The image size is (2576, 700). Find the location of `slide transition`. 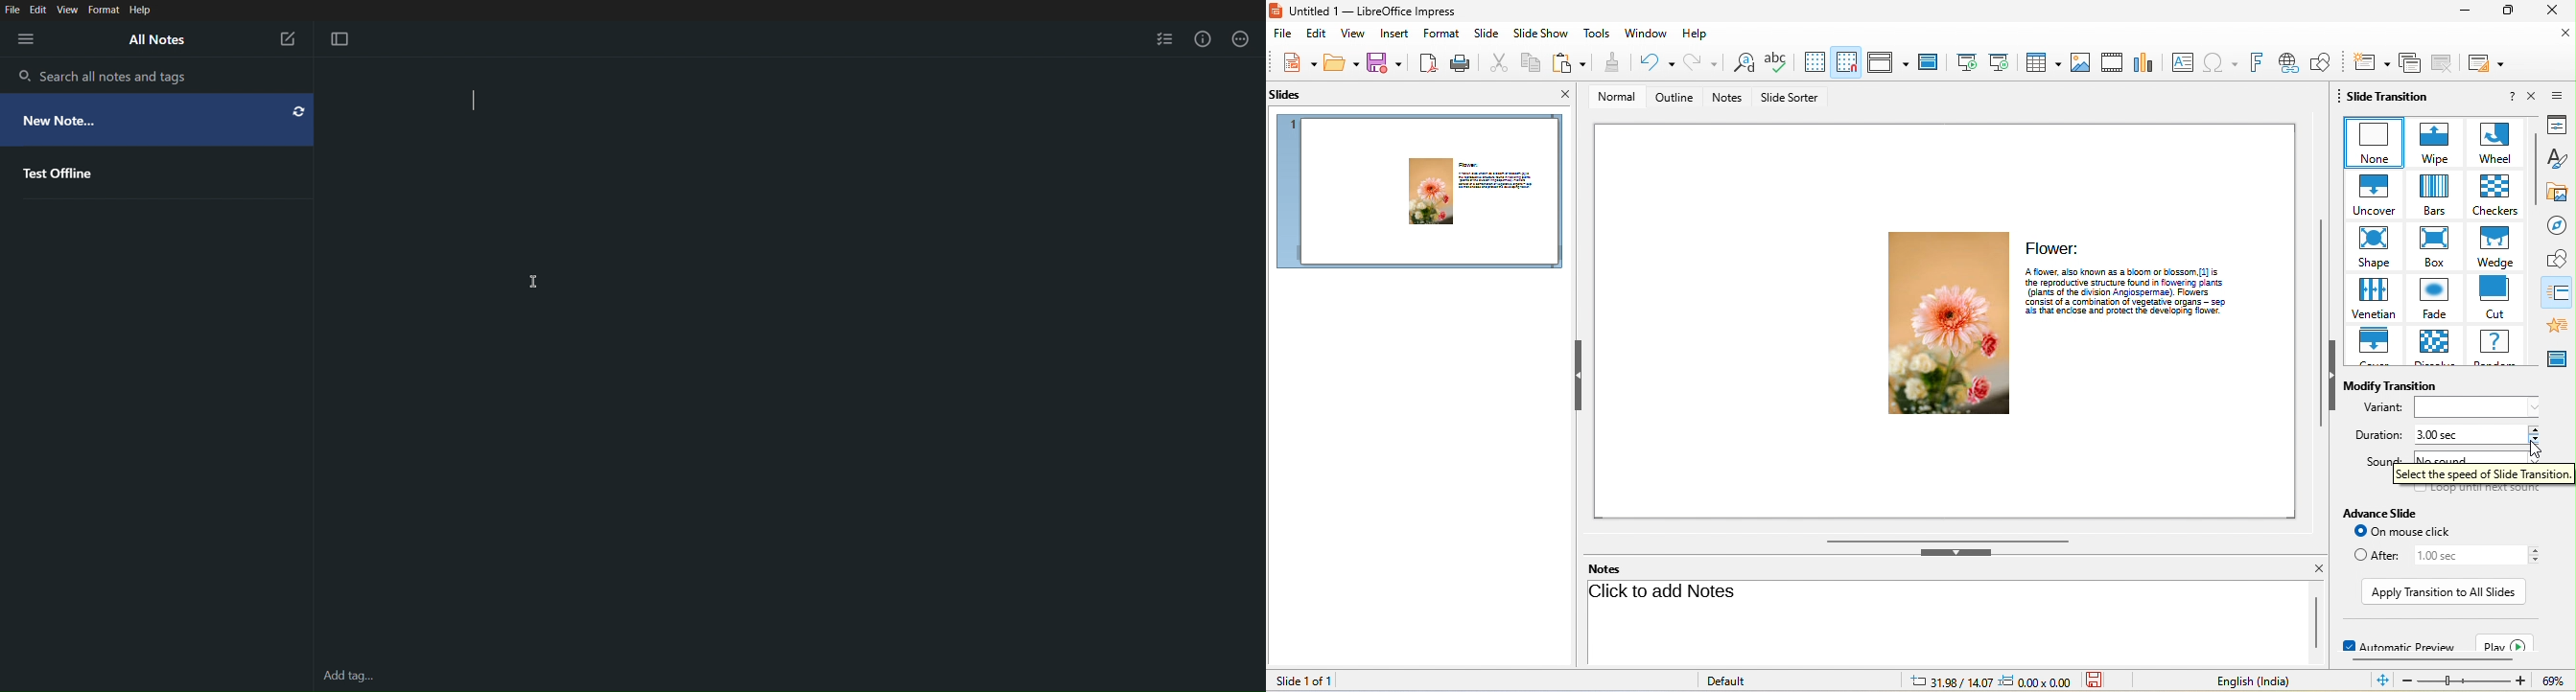

slide transition is located at coordinates (2561, 292).